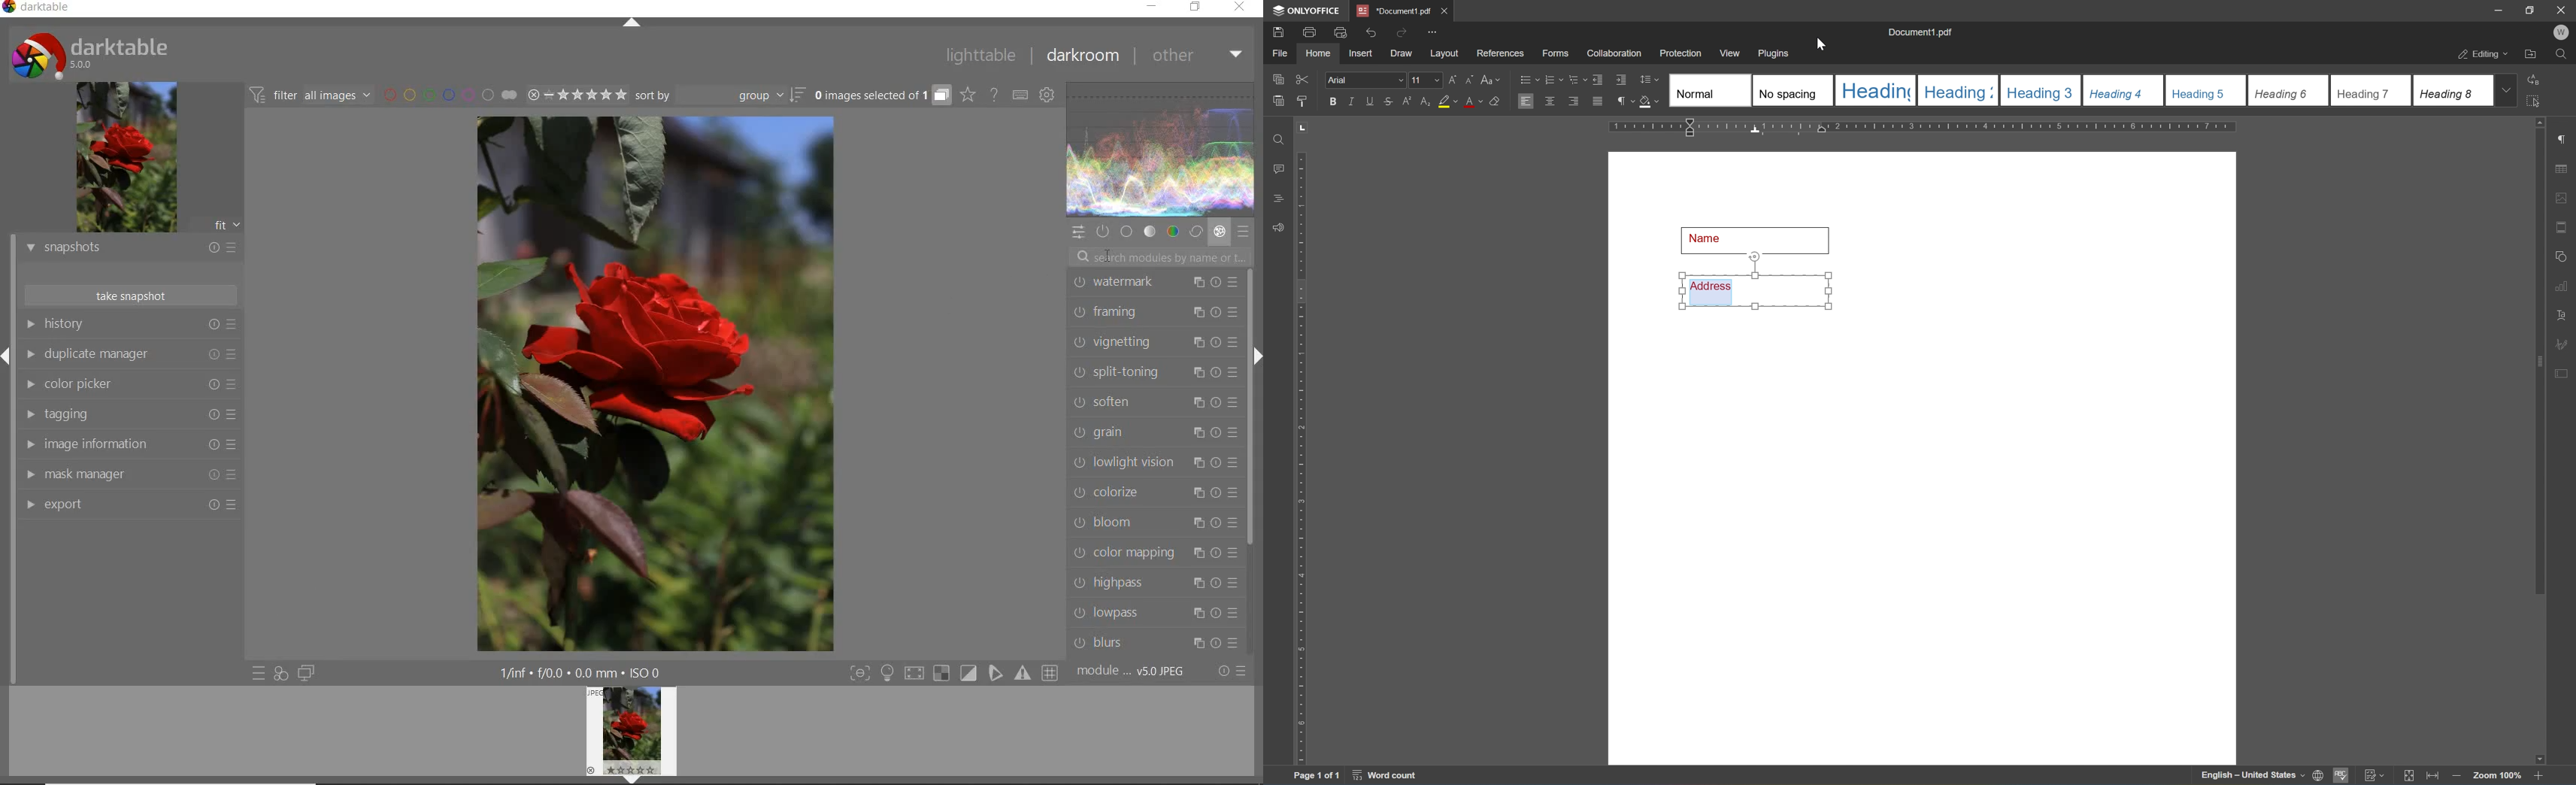 Image resolution: width=2576 pixels, height=812 pixels. I want to click on bullets, so click(1526, 79).